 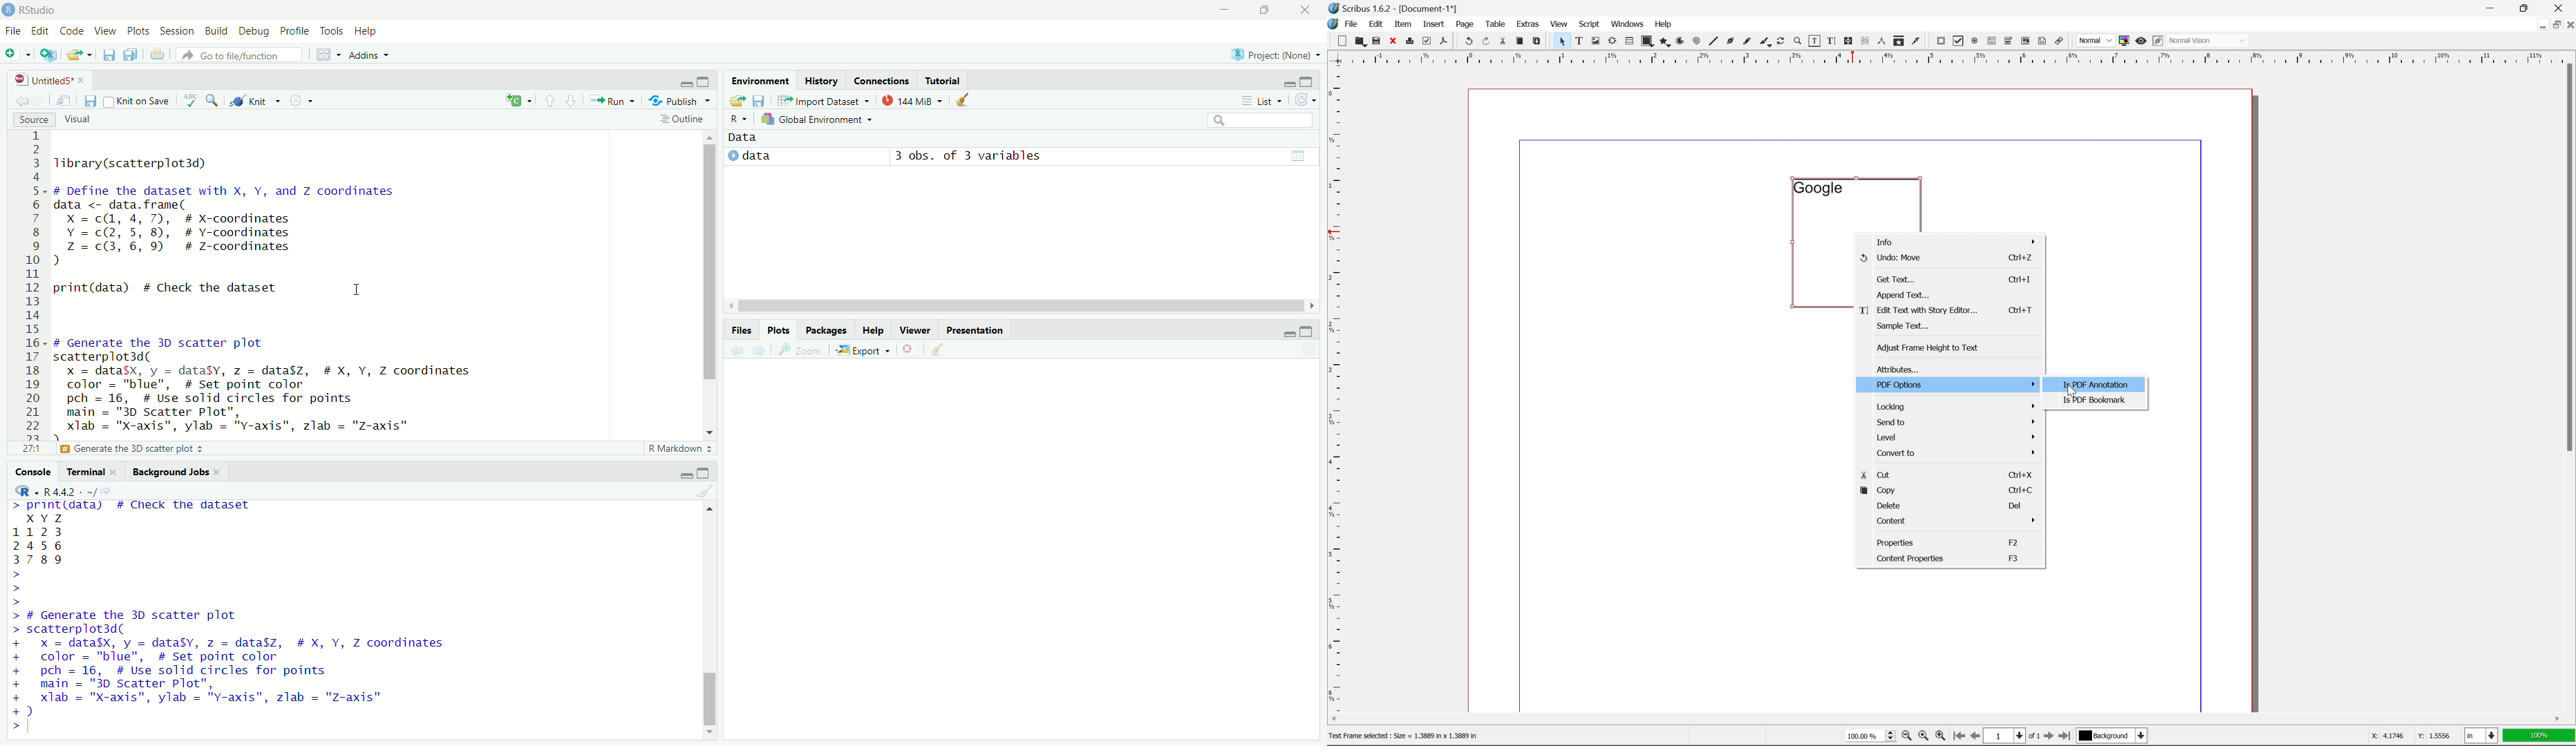 I want to click on sample text..., so click(x=1903, y=326).